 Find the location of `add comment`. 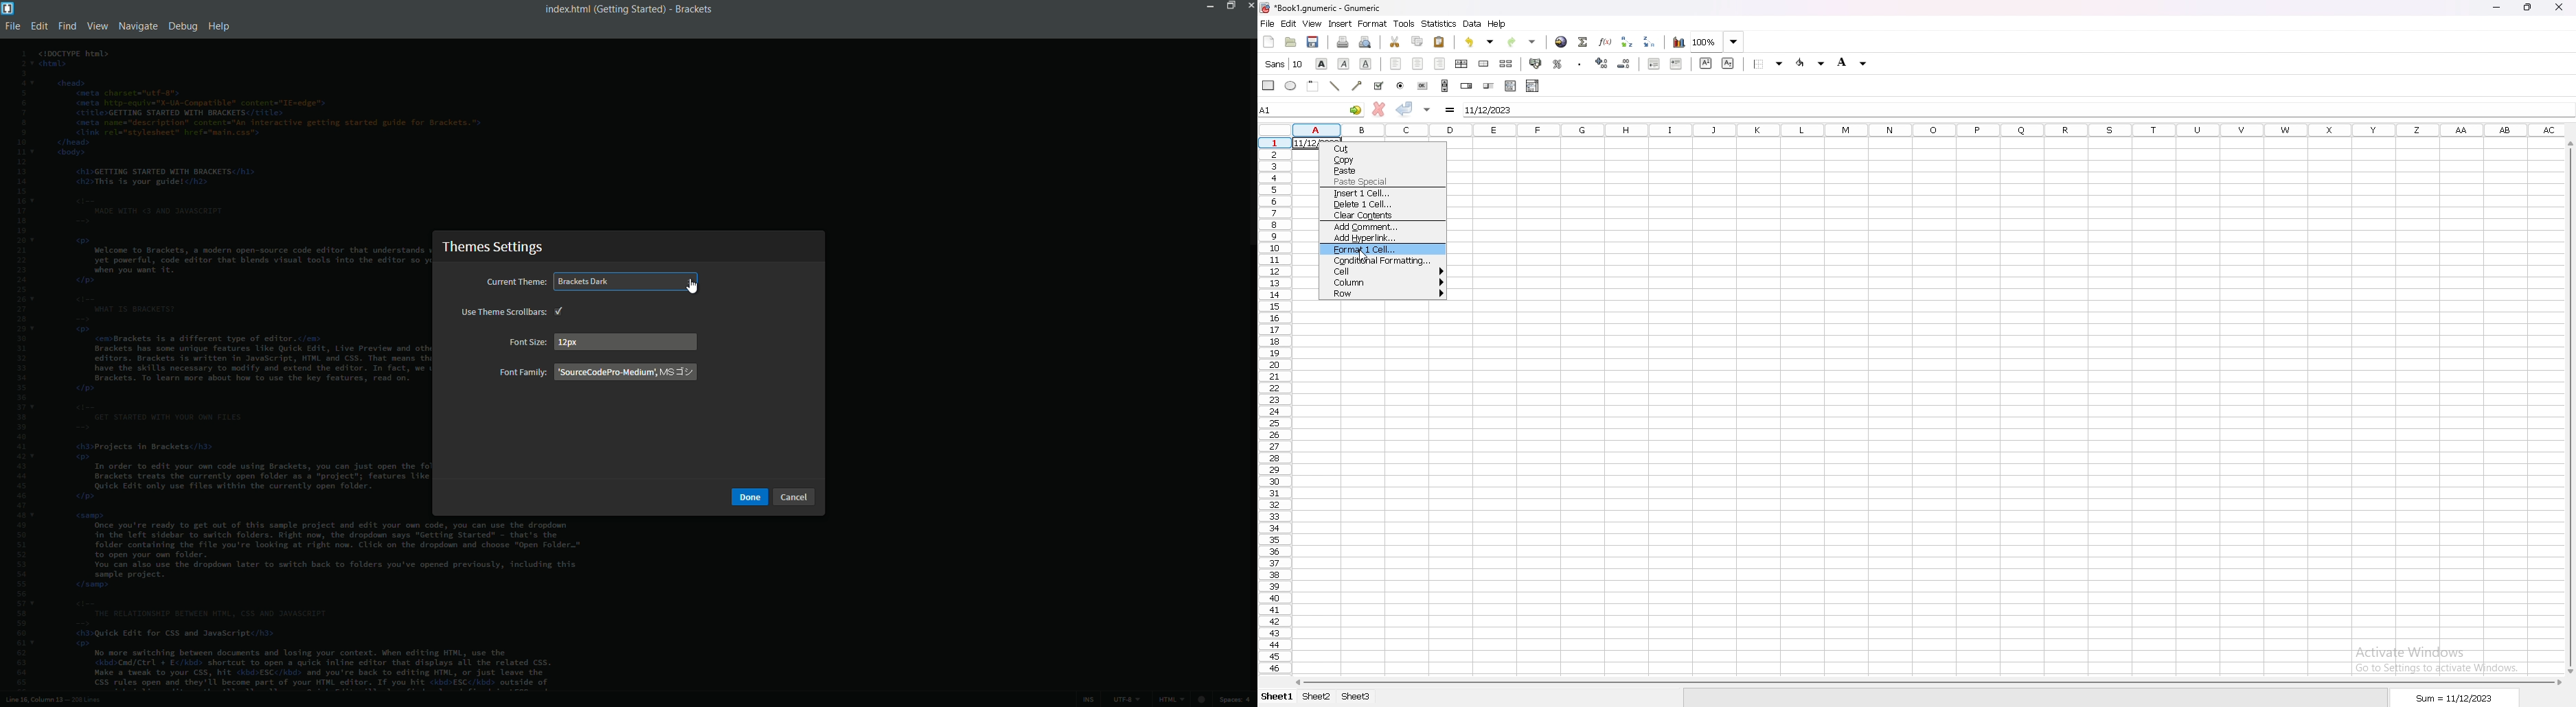

add comment is located at coordinates (1383, 227).